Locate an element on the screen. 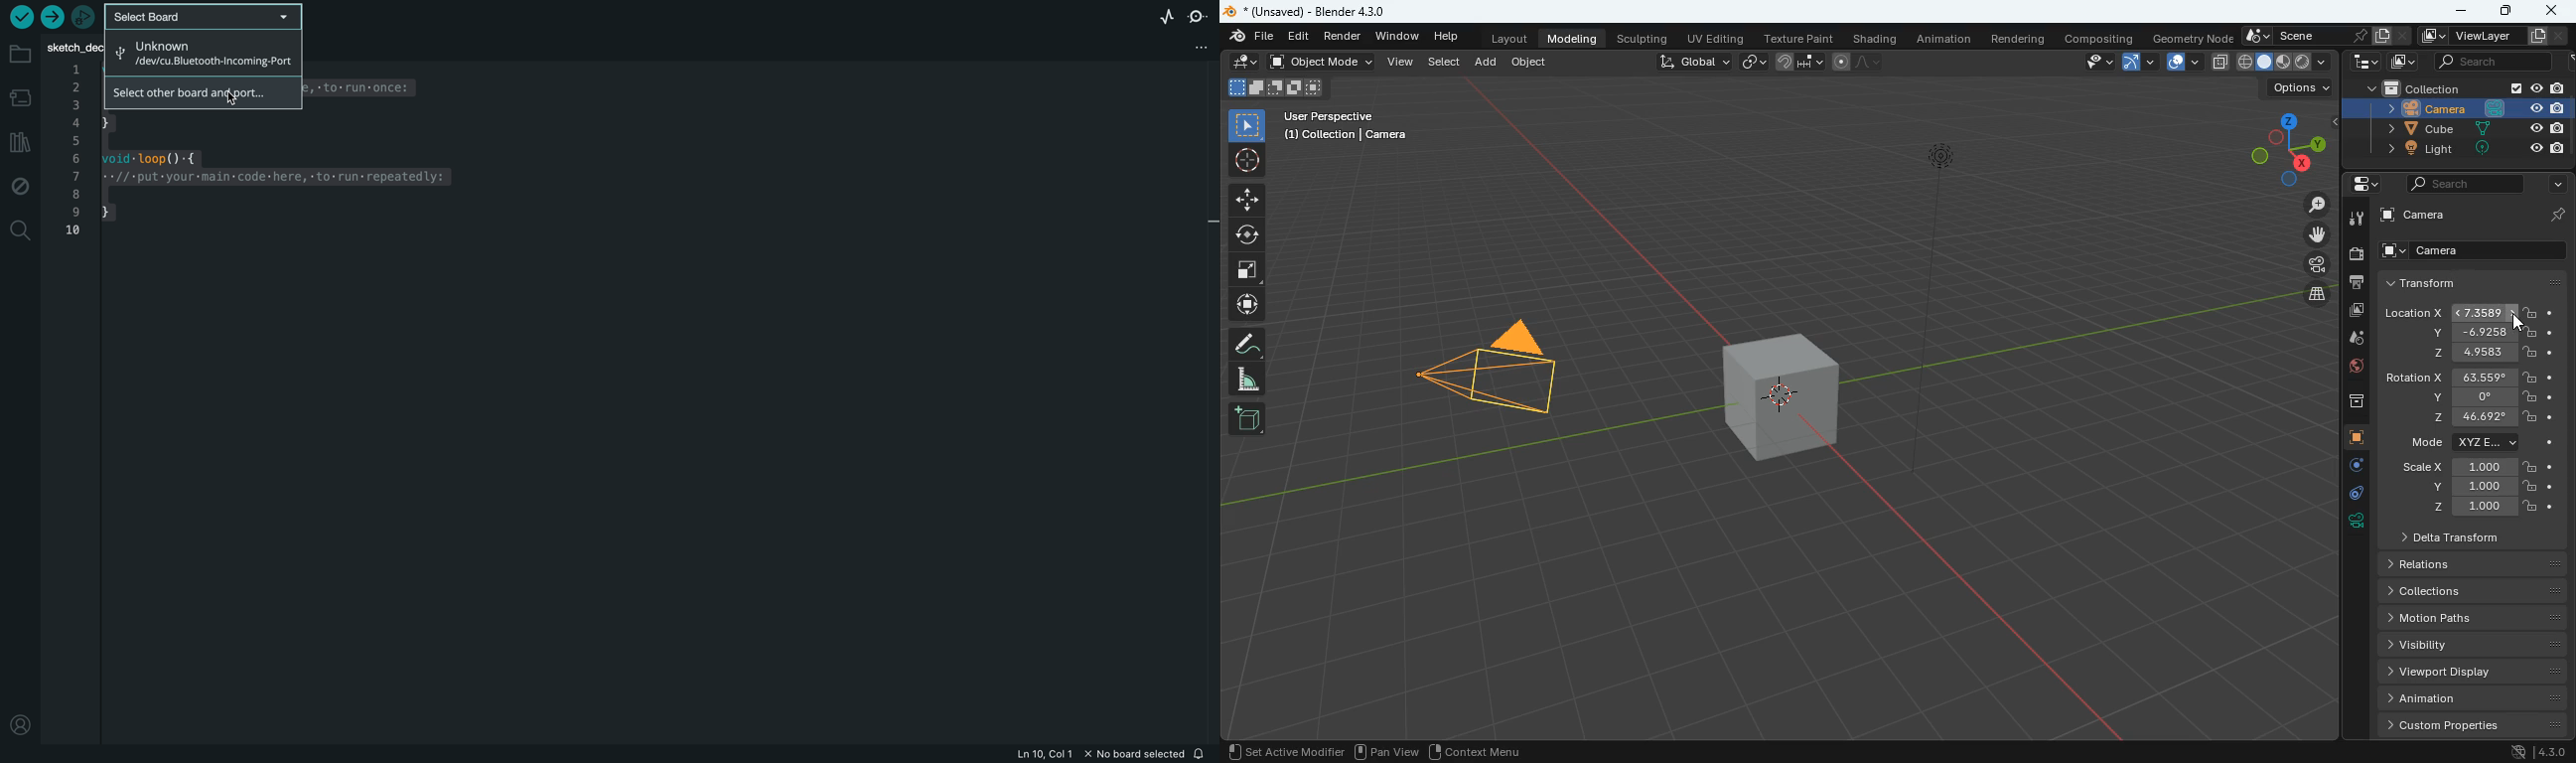  drop is located at coordinates (2352, 340).